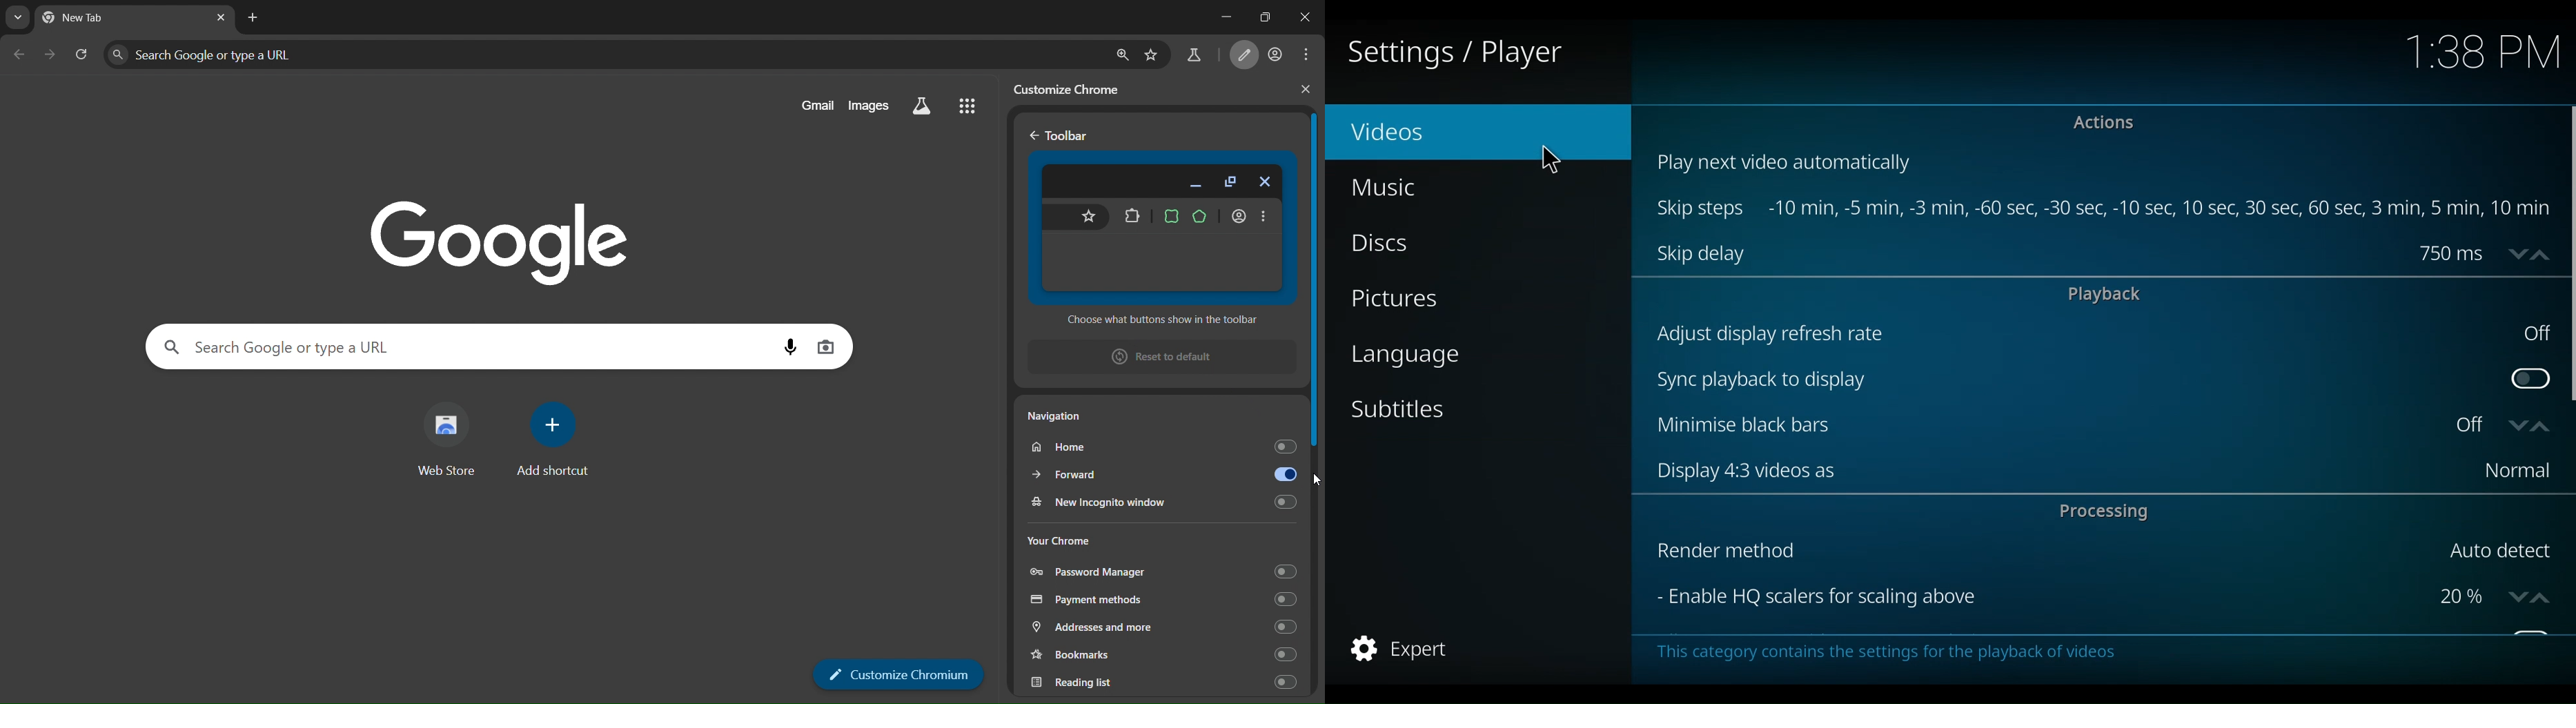 The height and width of the screenshot is (728, 2576). I want to click on account, so click(1277, 55).